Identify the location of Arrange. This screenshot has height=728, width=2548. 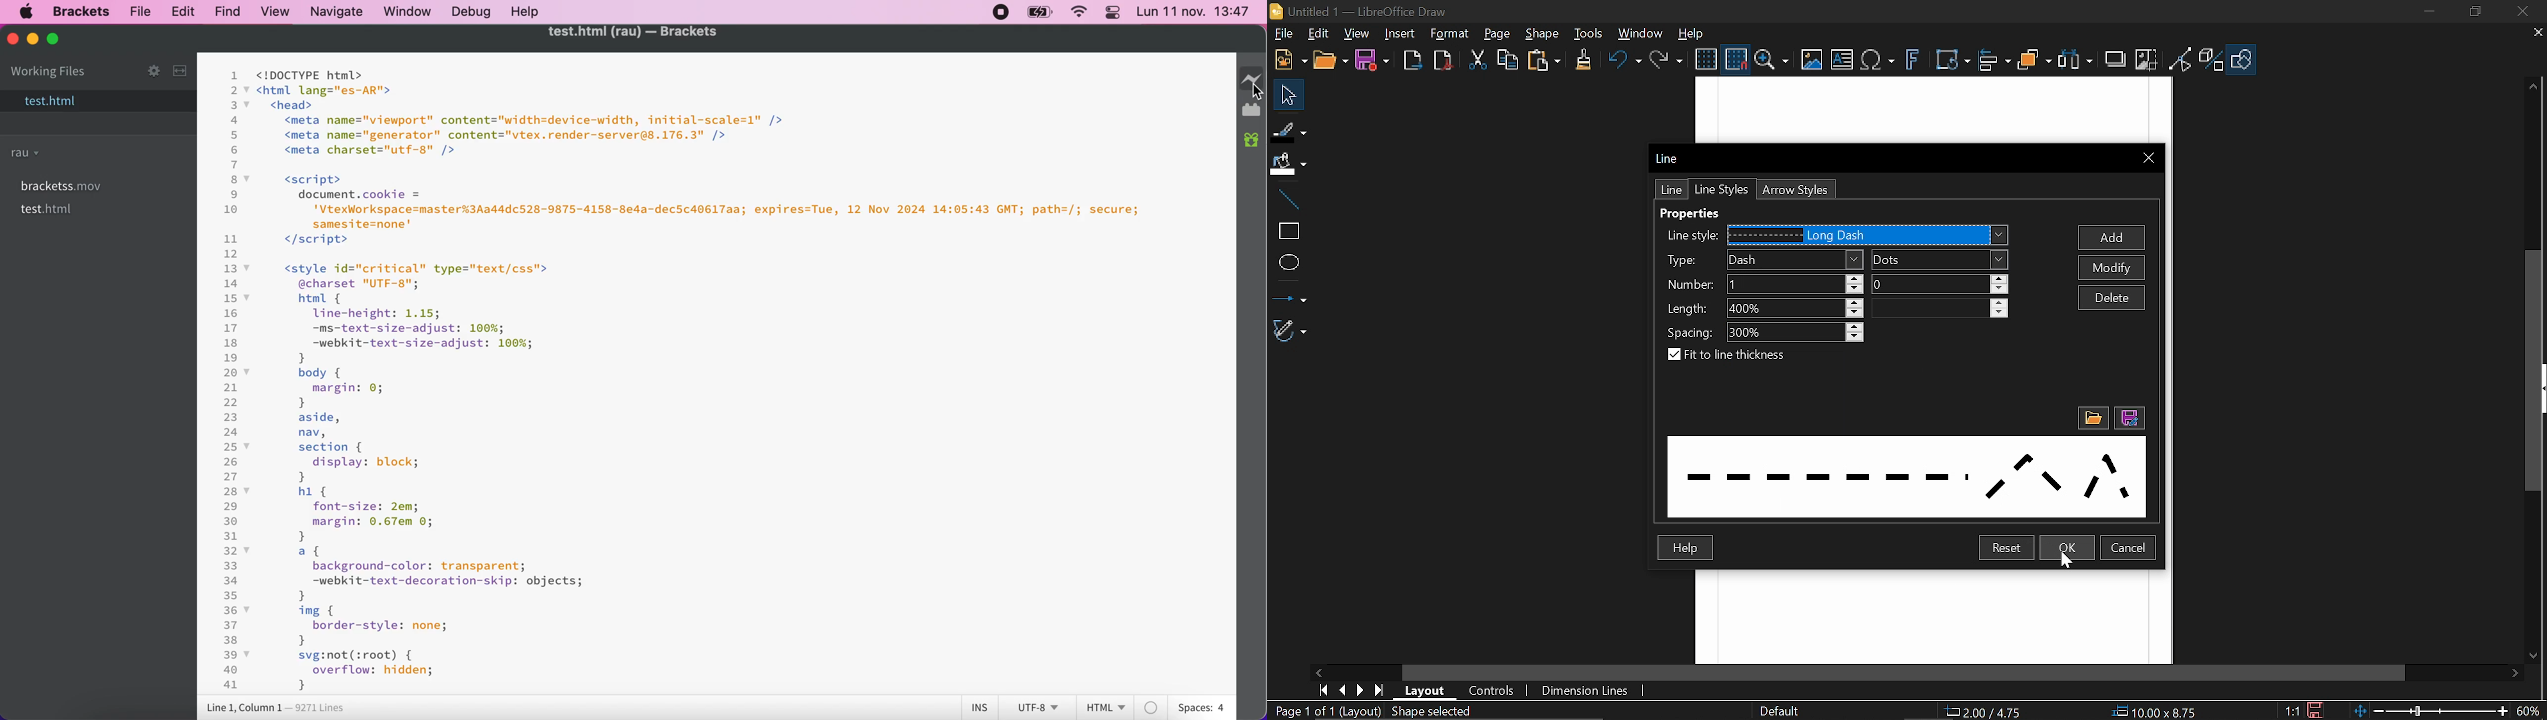
(2035, 60).